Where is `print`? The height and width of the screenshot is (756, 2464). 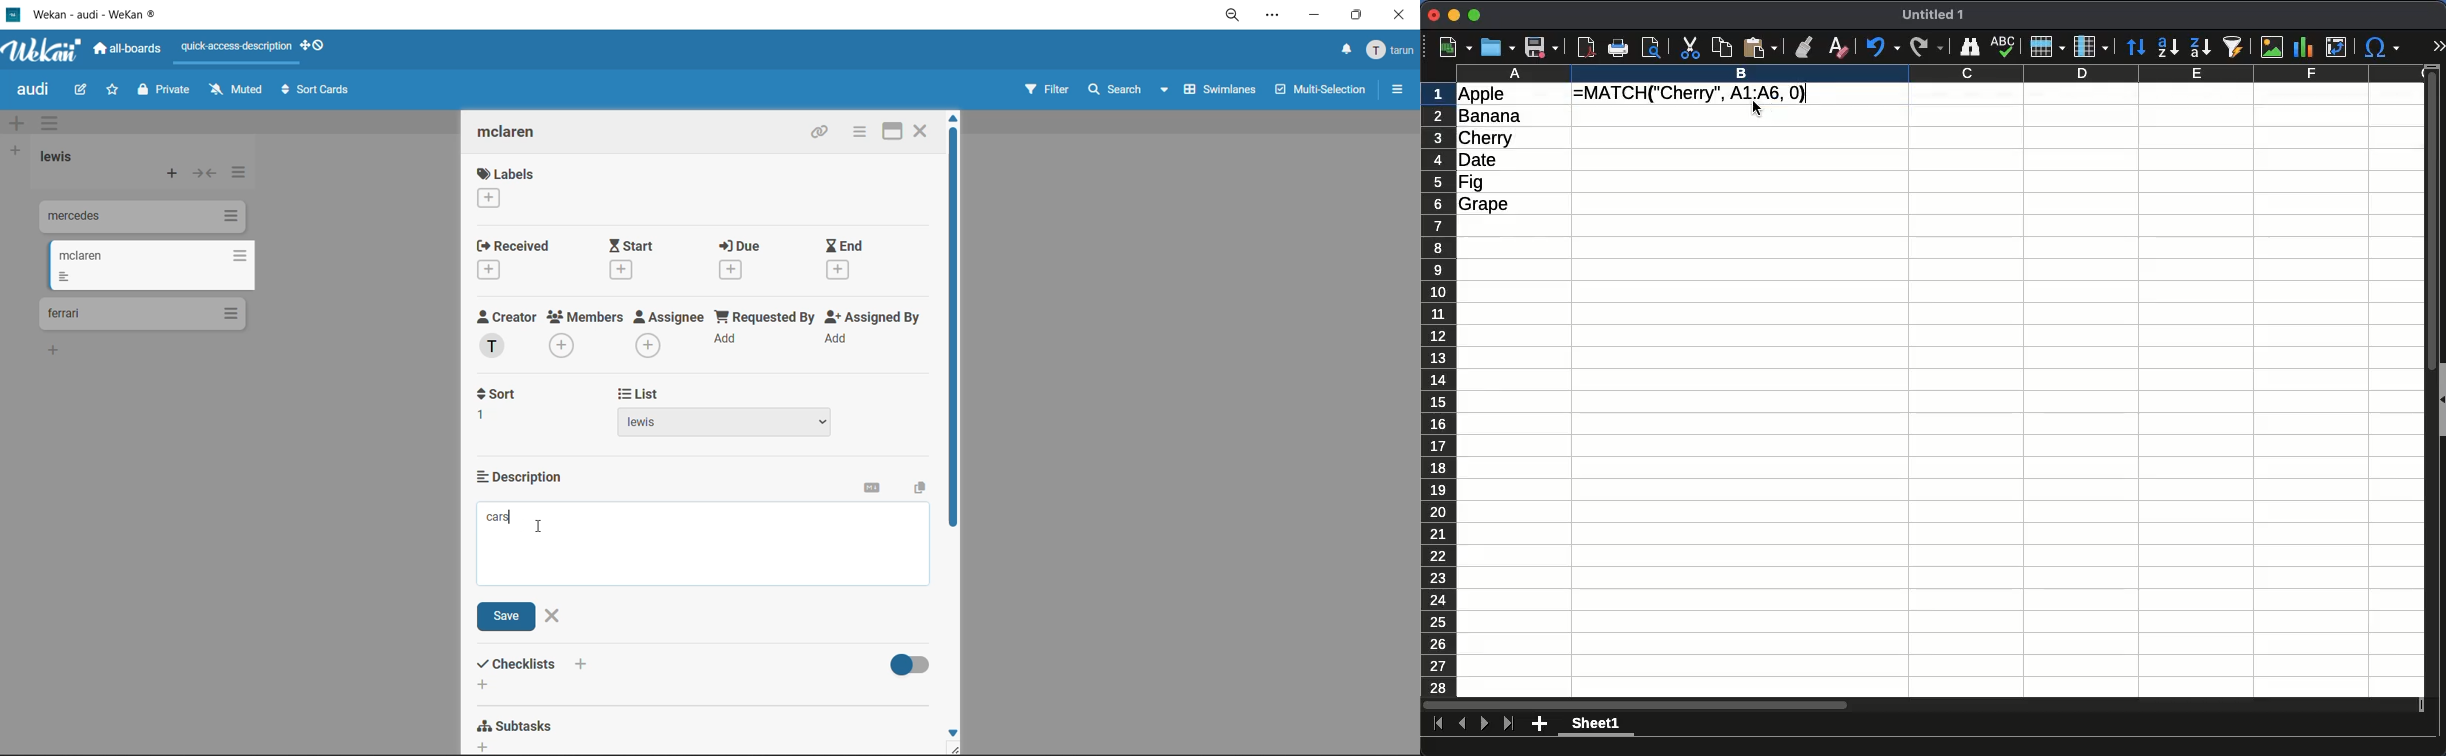 print is located at coordinates (1618, 48).